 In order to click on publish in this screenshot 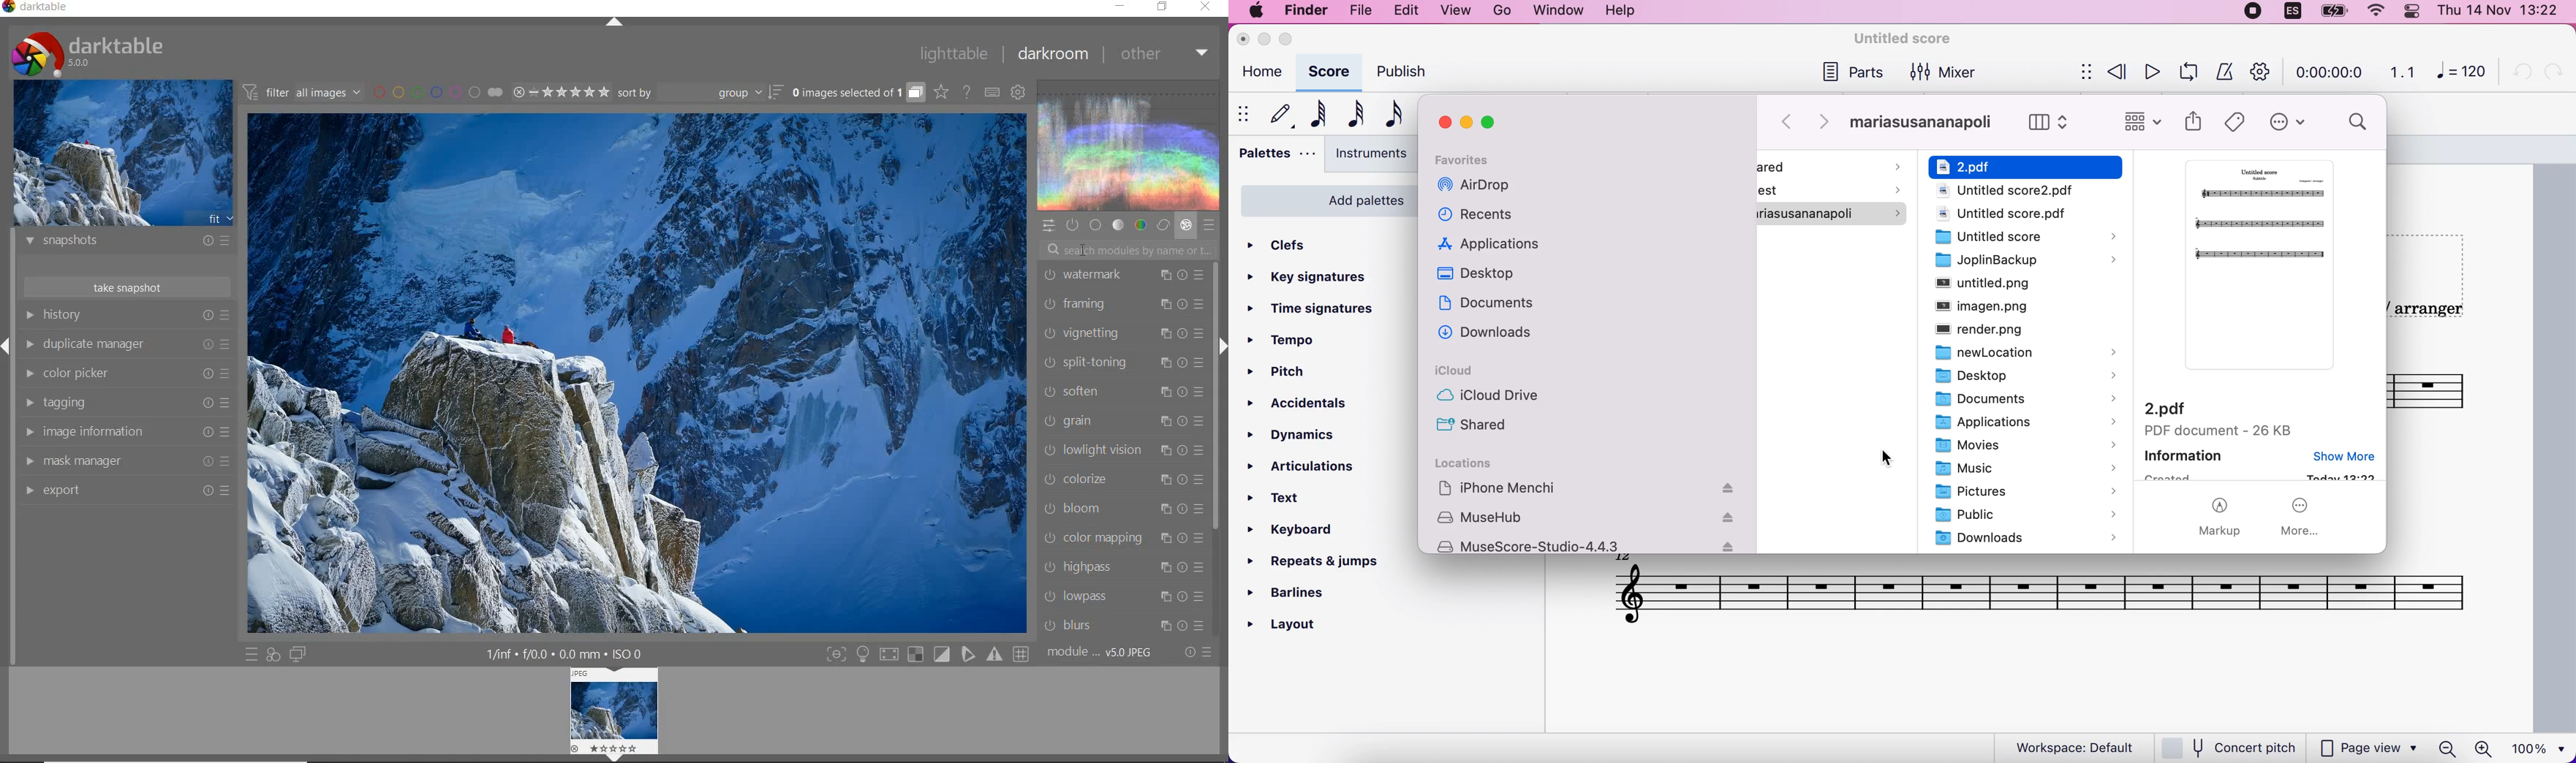, I will do `click(1406, 71)`.